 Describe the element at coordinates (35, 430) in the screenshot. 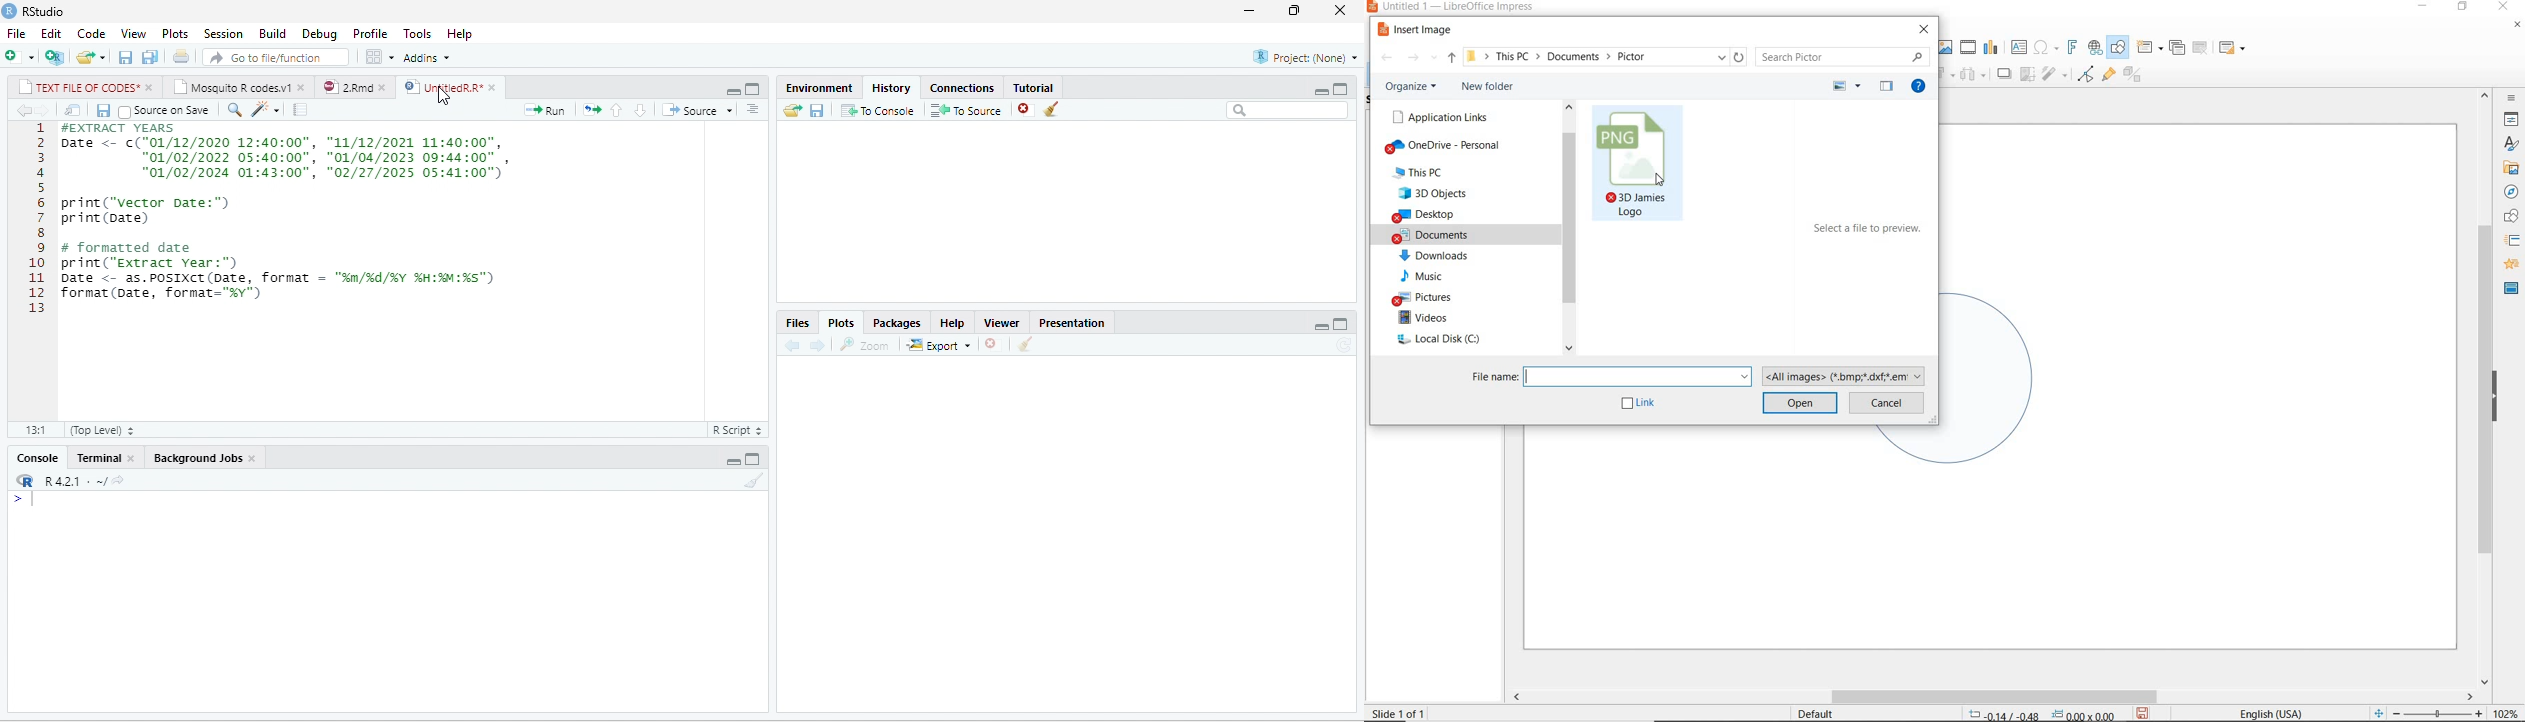

I see `13:1` at that location.